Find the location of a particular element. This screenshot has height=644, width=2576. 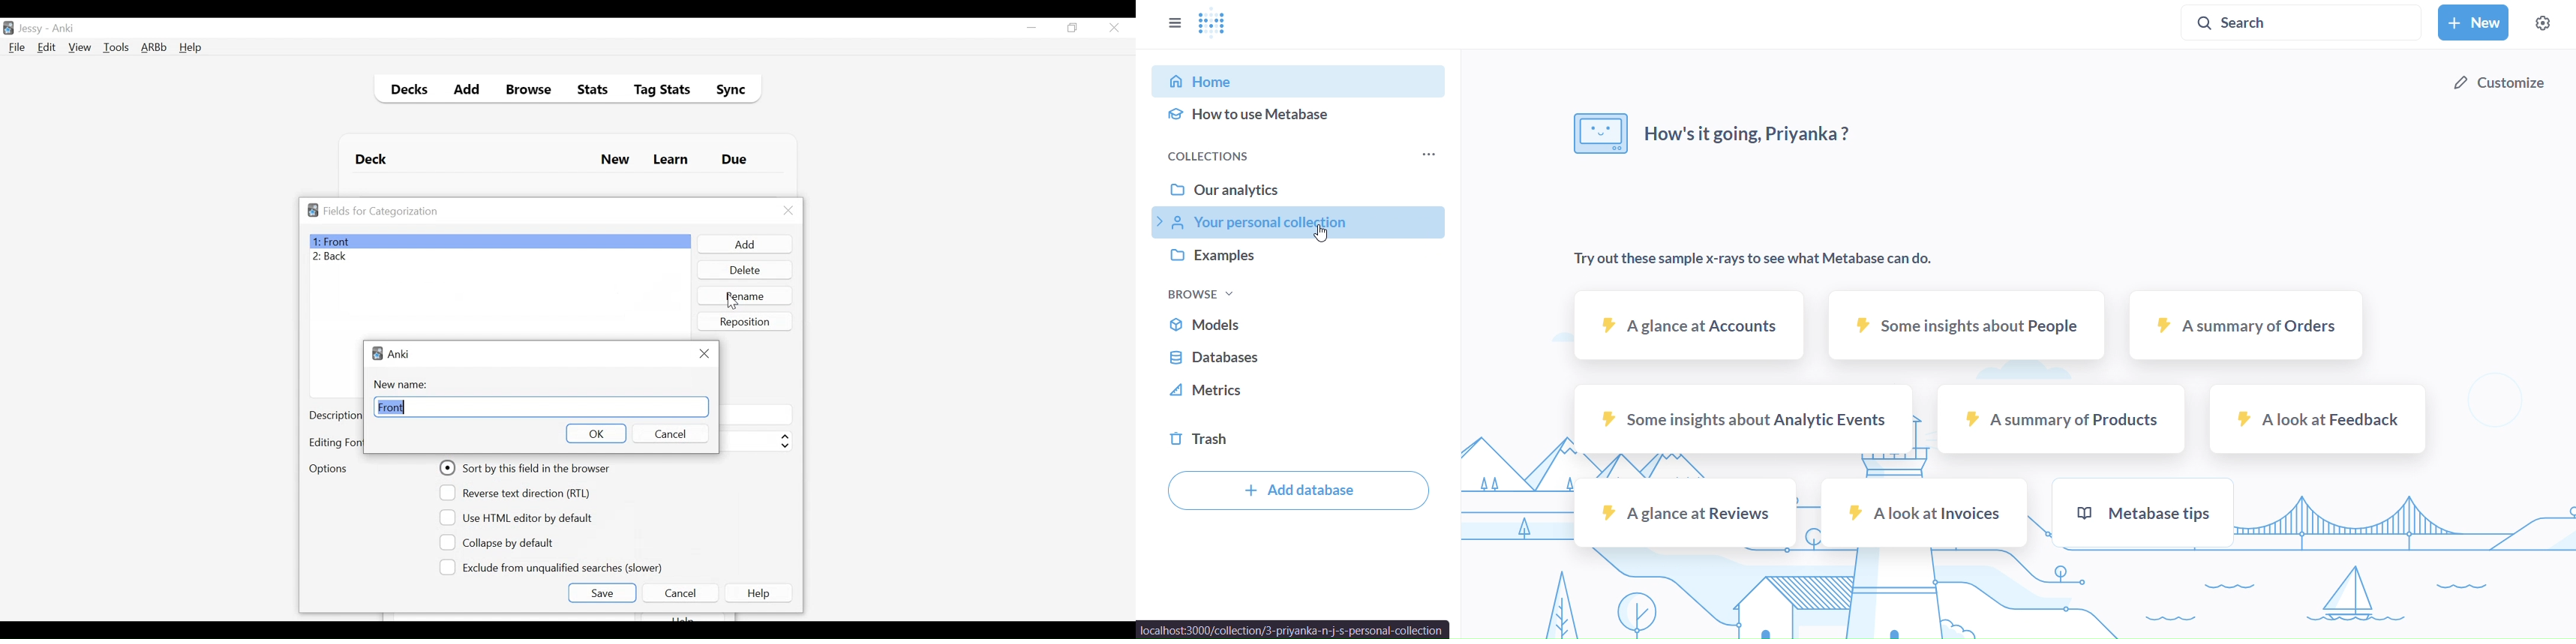

Restore is located at coordinates (1073, 28).